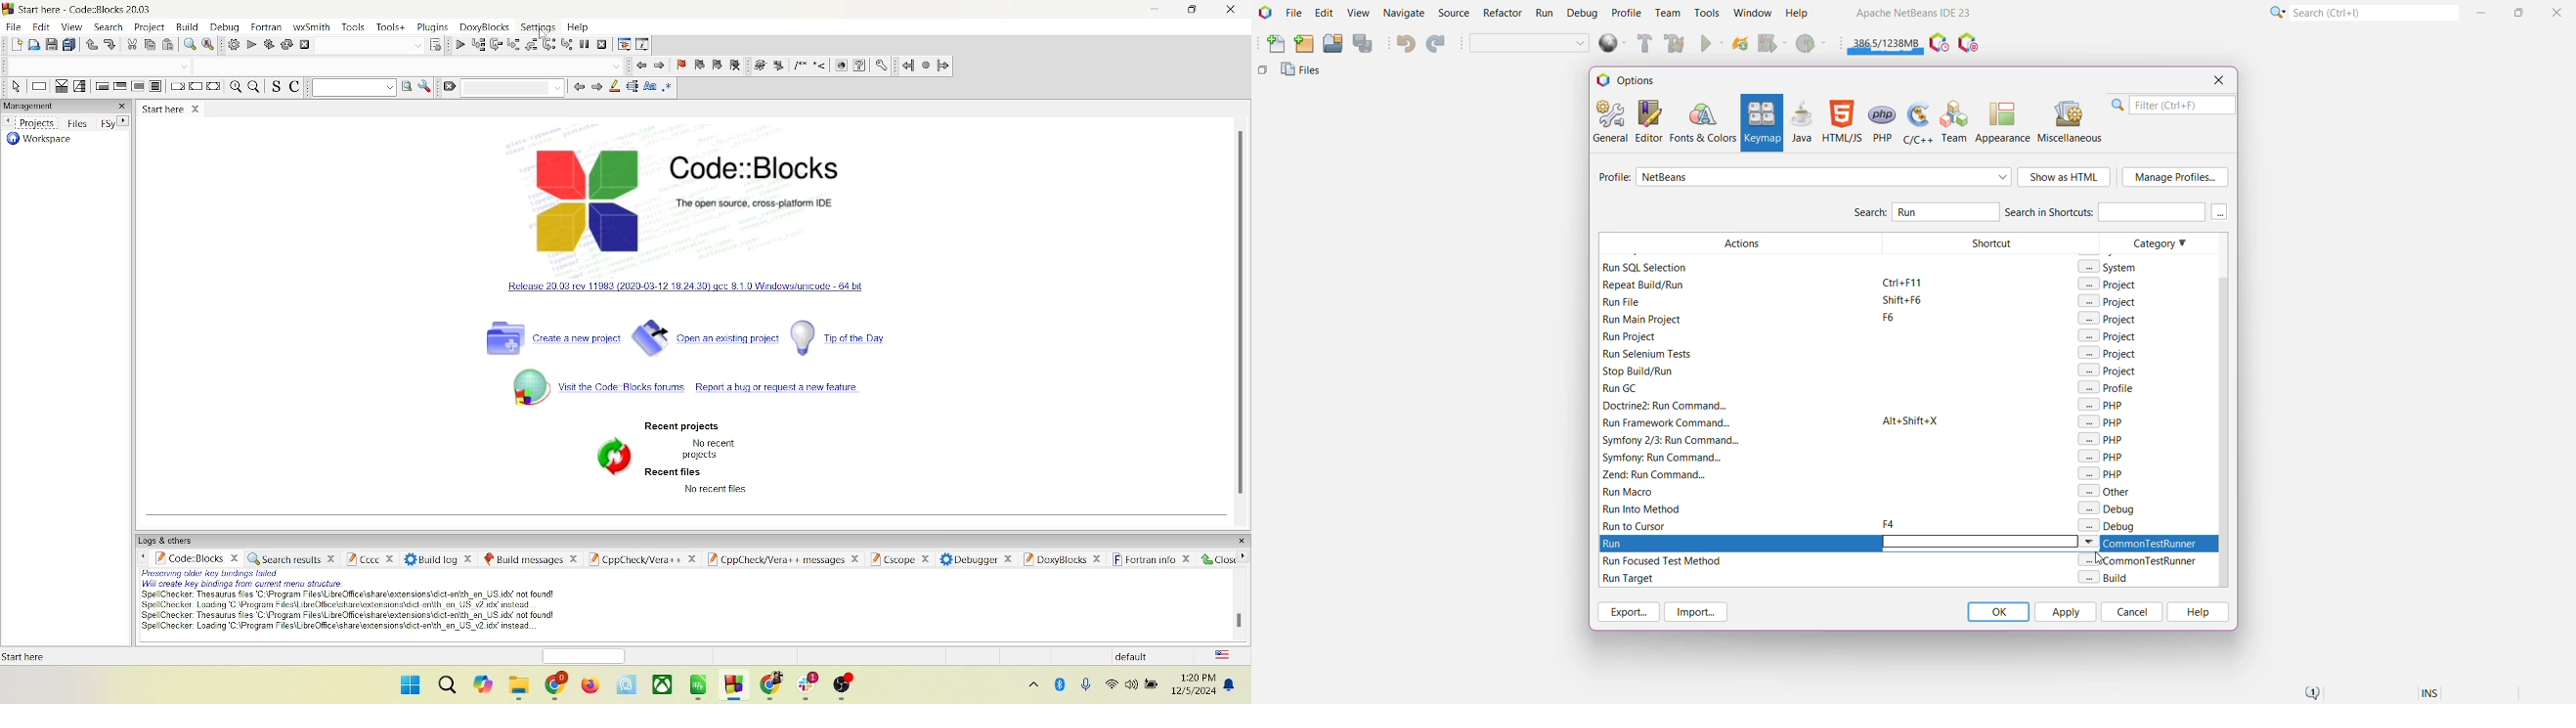  What do you see at coordinates (288, 47) in the screenshot?
I see `rebuild` at bounding box center [288, 47].